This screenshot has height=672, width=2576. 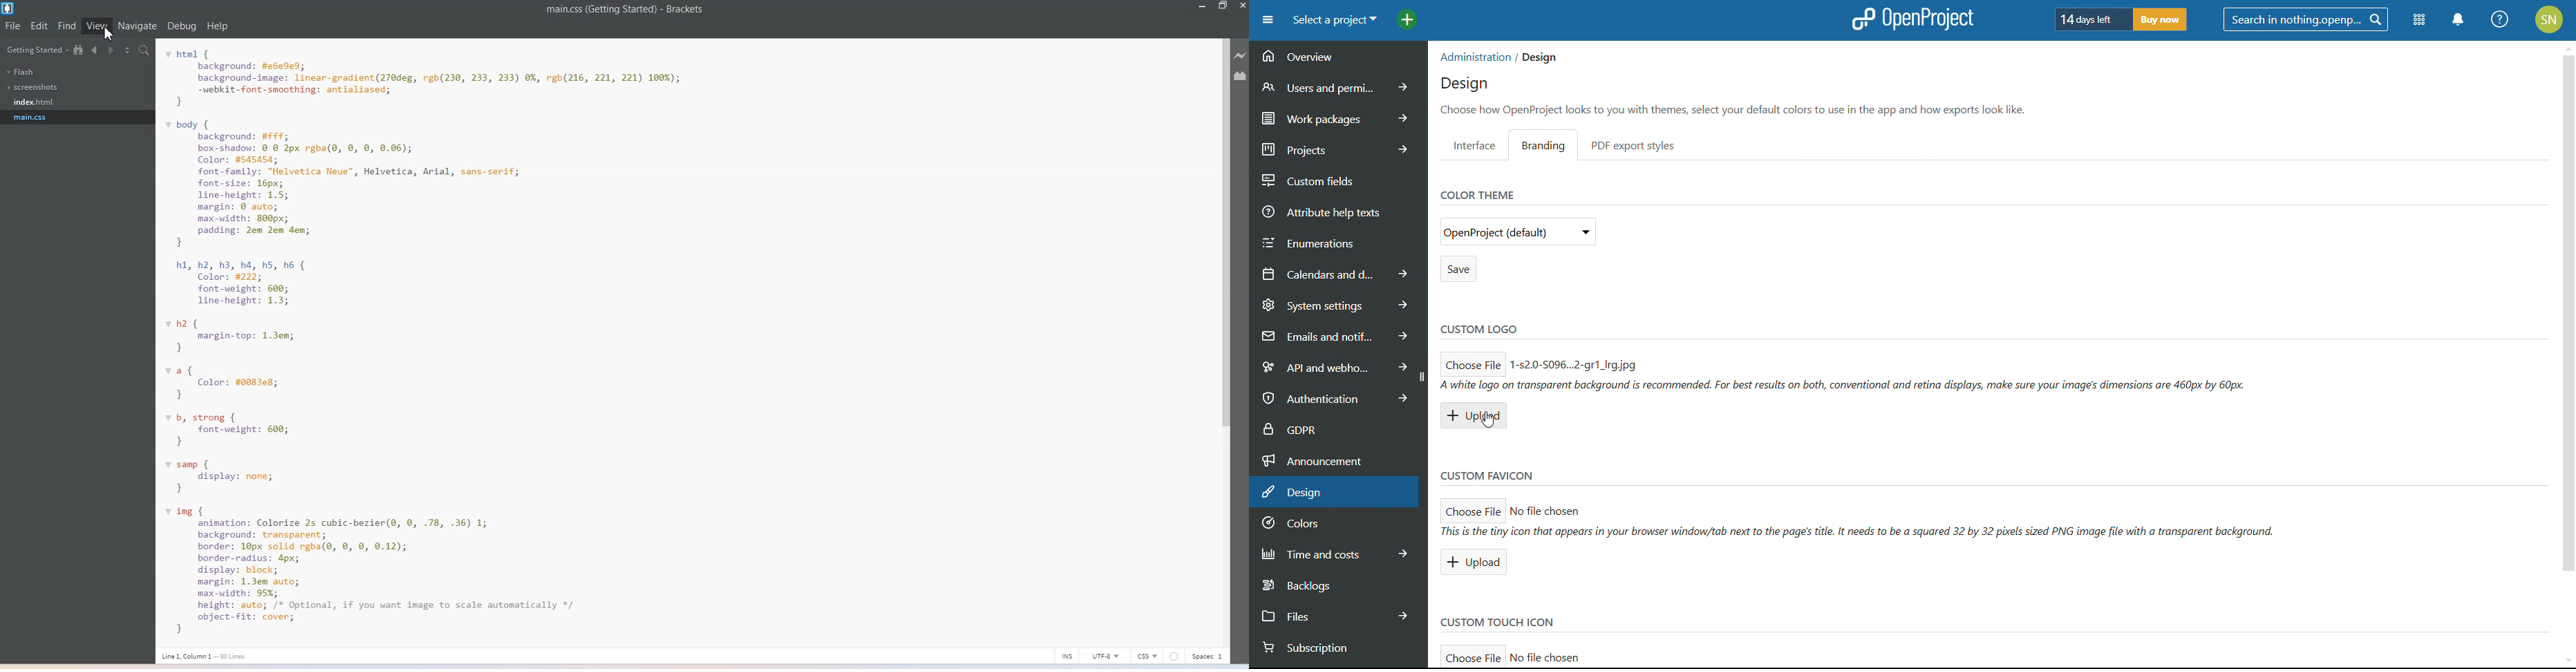 I want to click on pdf export styles, so click(x=1633, y=145).